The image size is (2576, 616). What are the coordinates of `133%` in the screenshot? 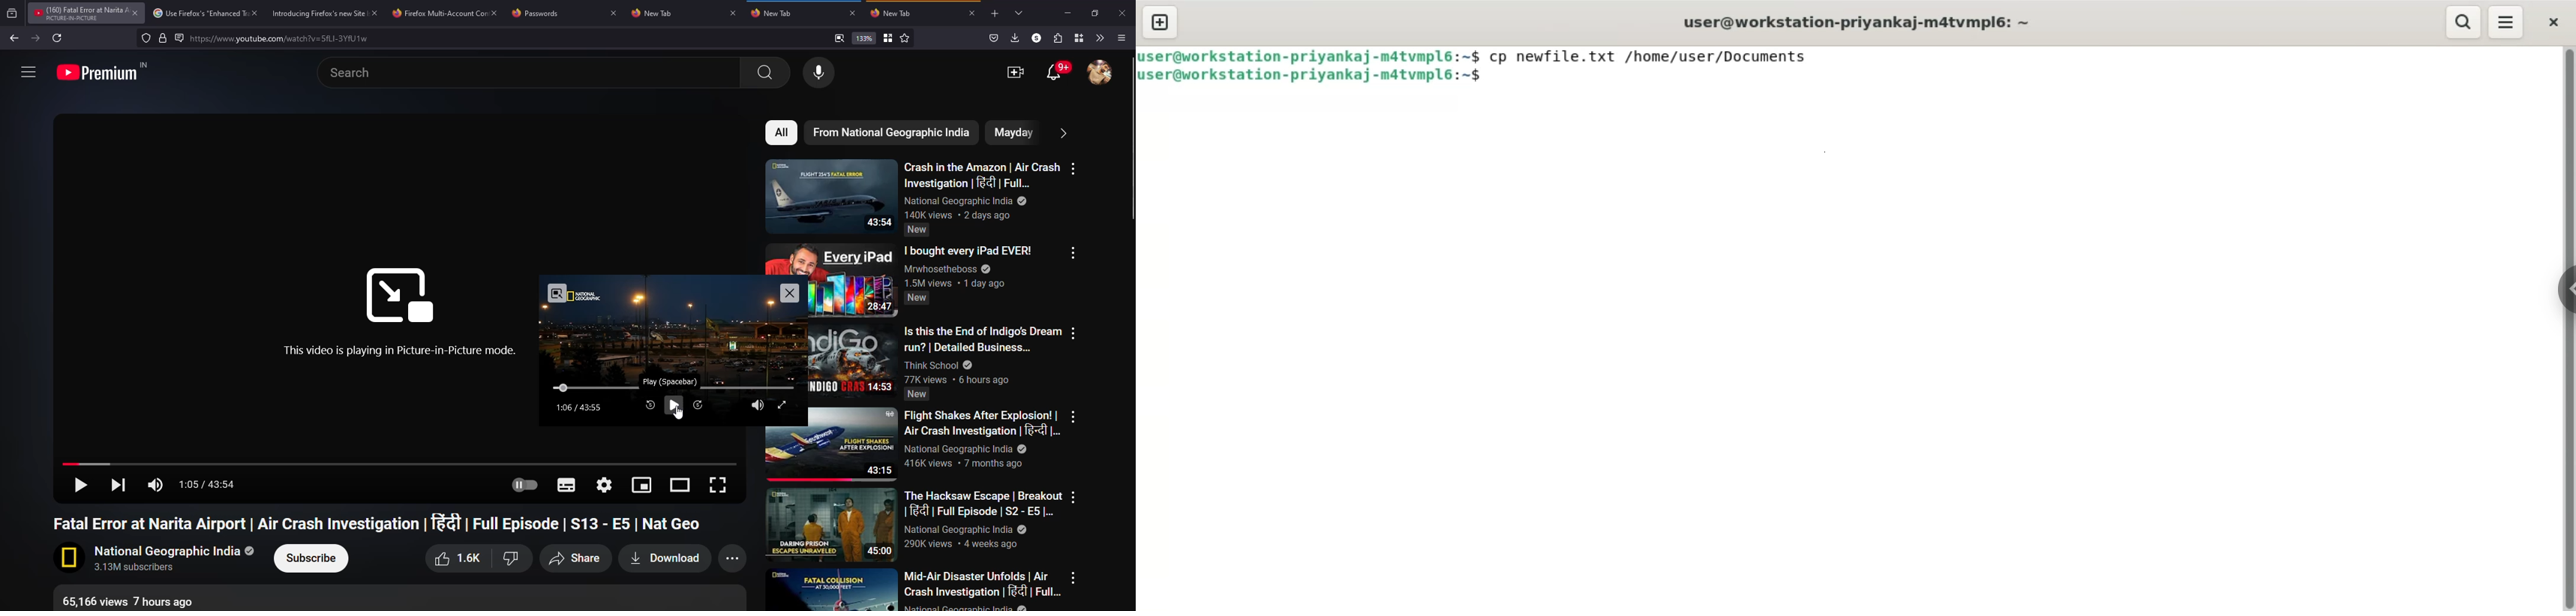 It's located at (864, 38).